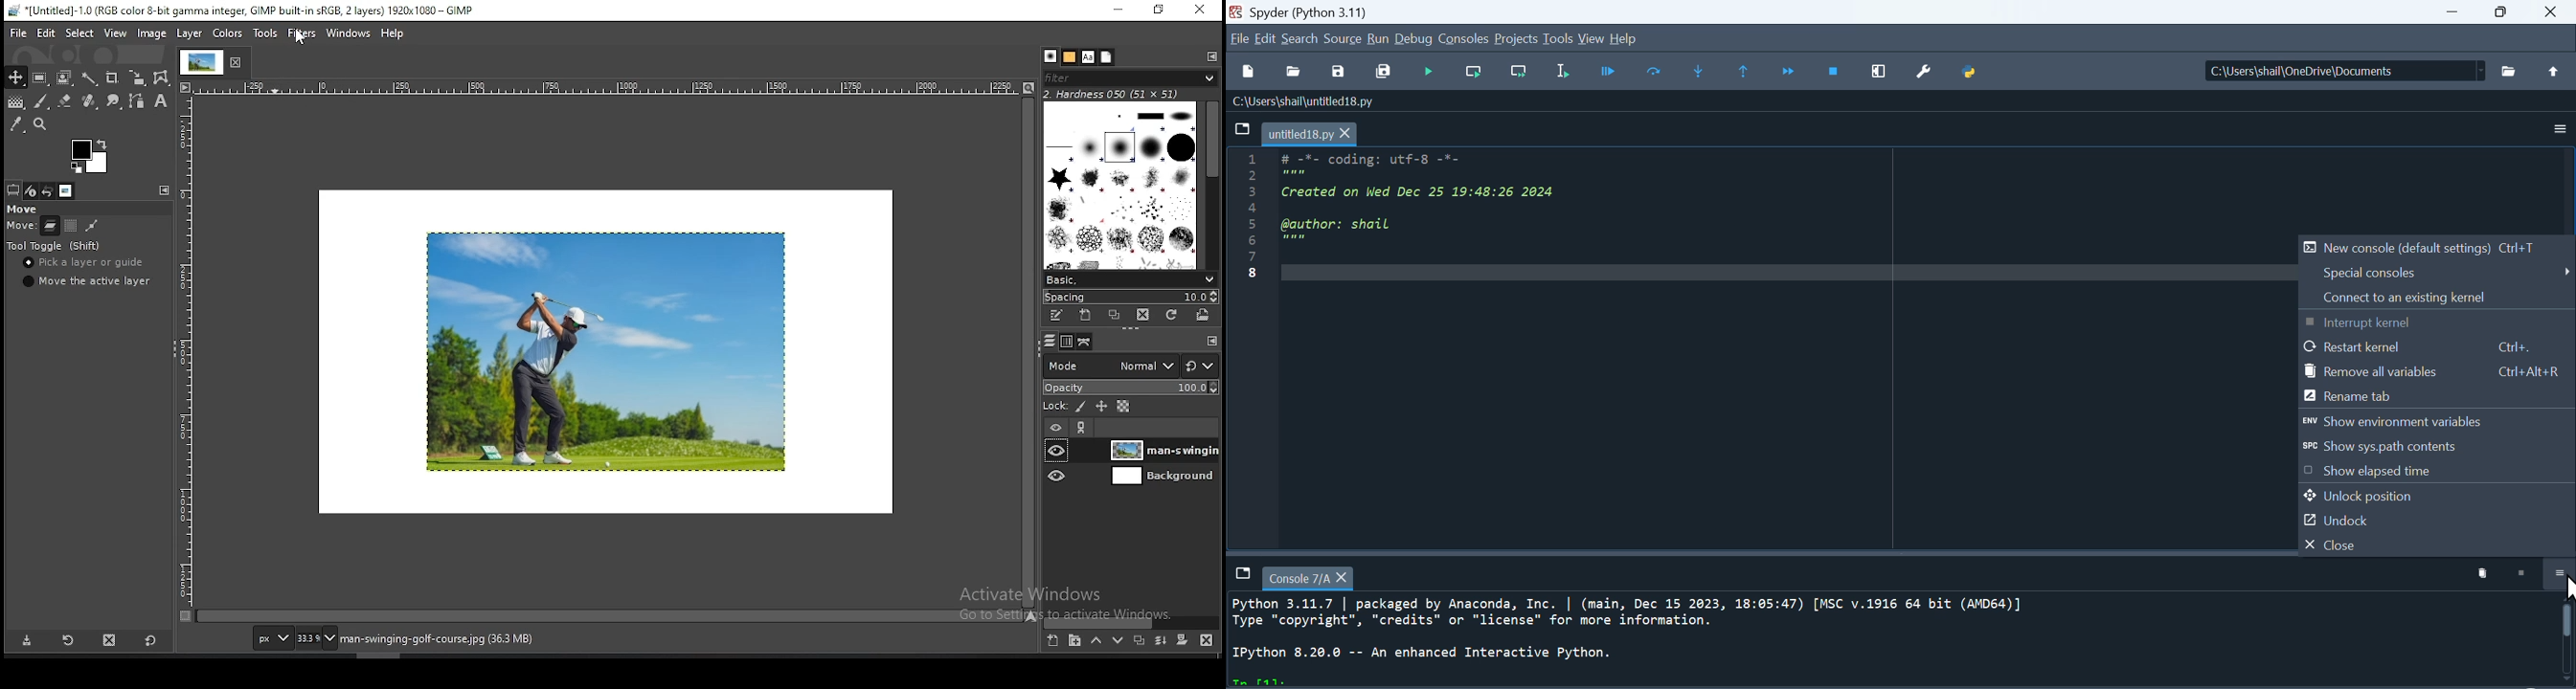 This screenshot has width=2576, height=700. I want to click on hlep, so click(1627, 39).